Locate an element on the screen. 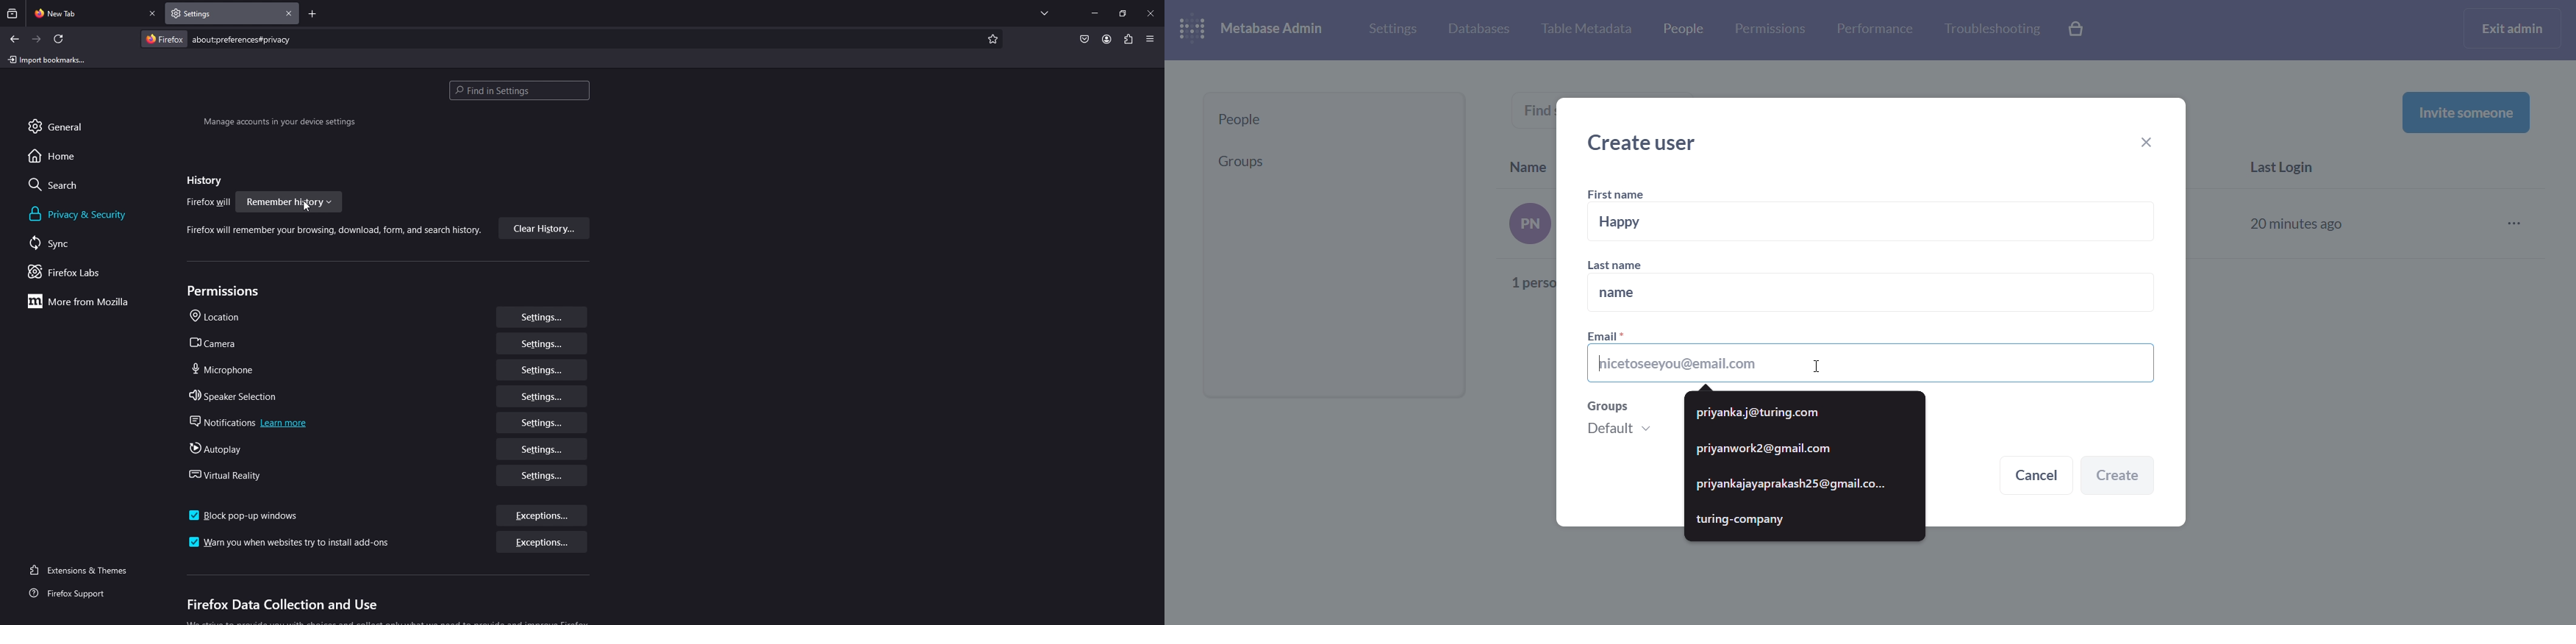 Image resolution: width=2576 pixels, height=644 pixels. sync is located at coordinates (63, 243).